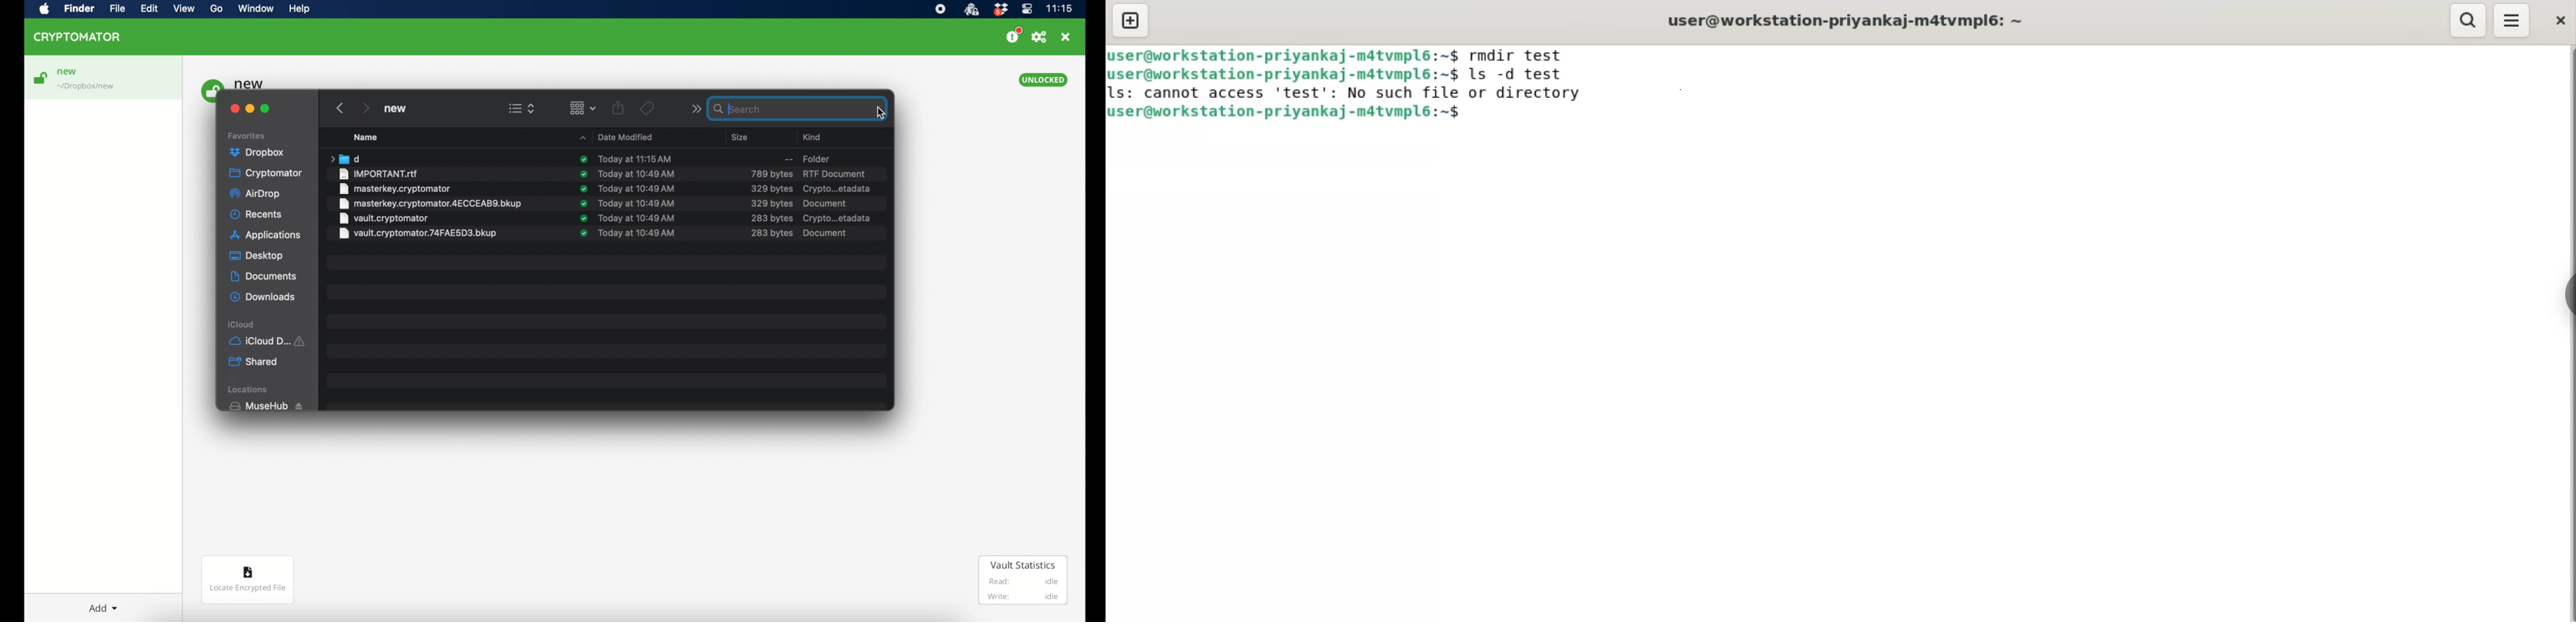 This screenshot has width=2576, height=644. What do you see at coordinates (583, 188) in the screenshot?
I see `sync` at bounding box center [583, 188].